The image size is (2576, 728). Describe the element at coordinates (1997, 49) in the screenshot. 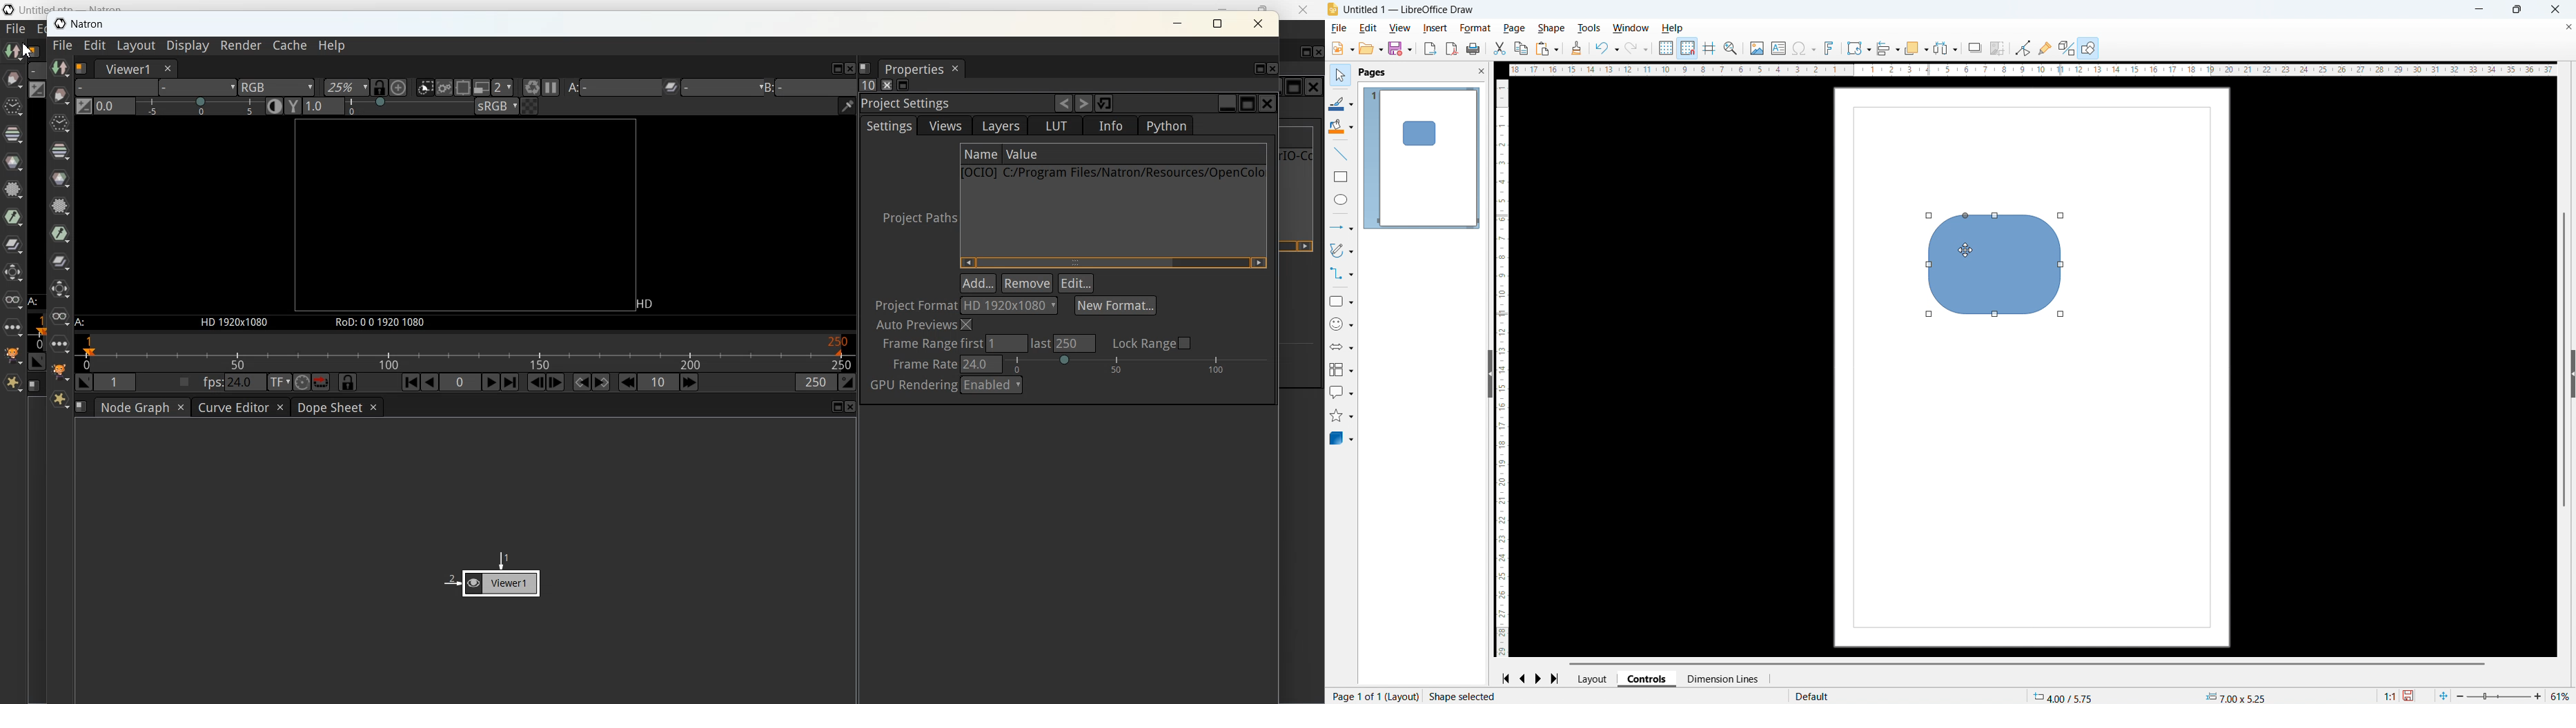

I see `crop image` at that location.